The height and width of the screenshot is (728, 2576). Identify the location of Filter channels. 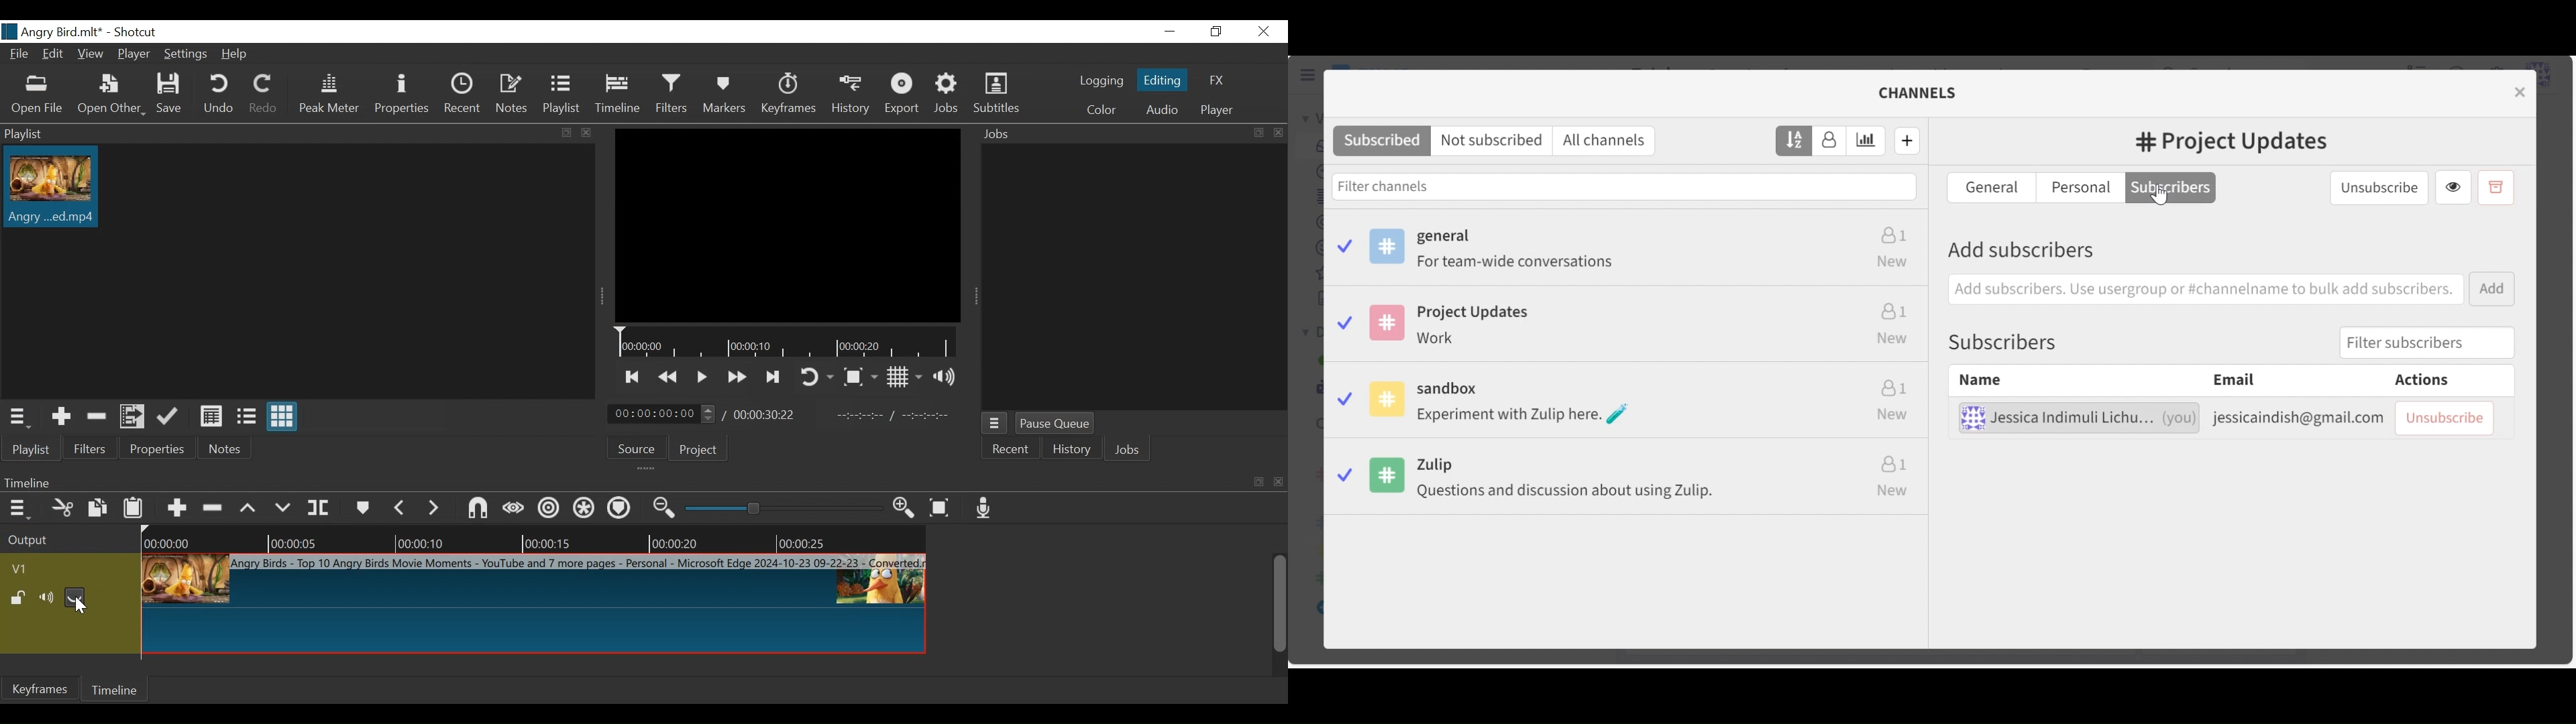
(1621, 186).